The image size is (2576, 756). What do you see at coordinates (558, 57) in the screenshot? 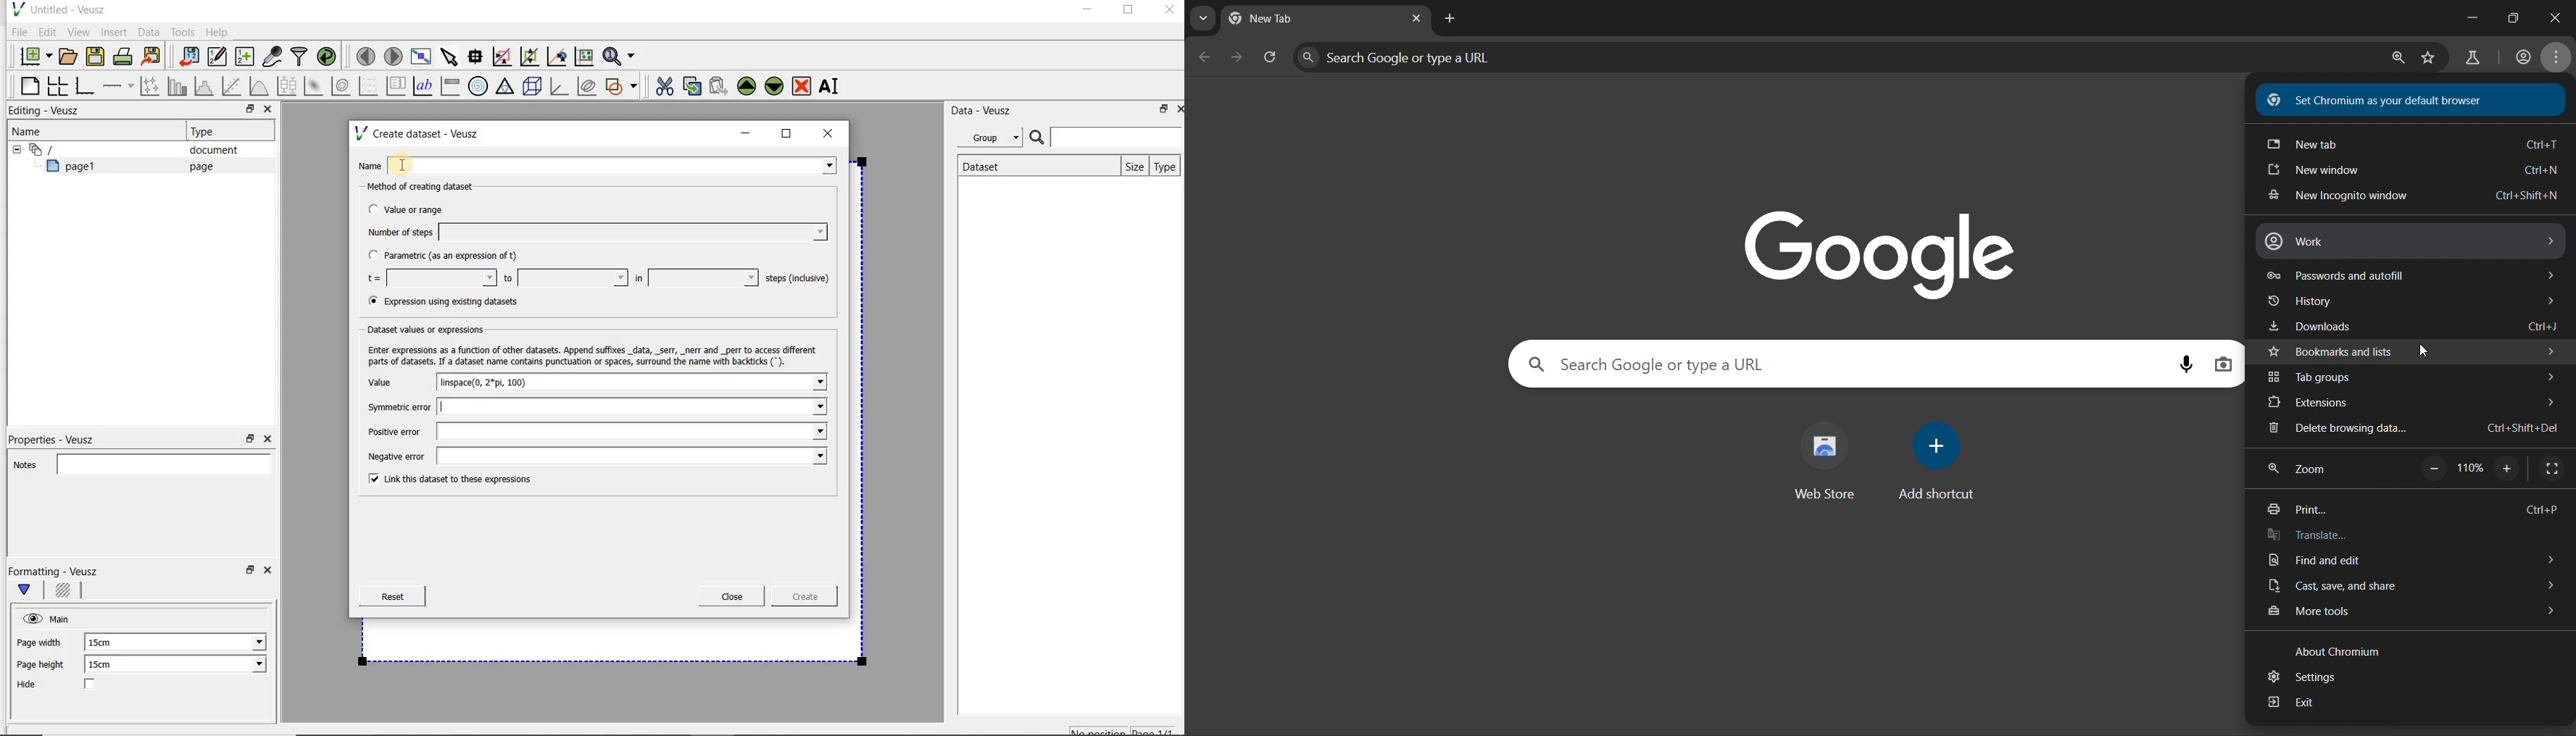
I see `click to recenter graph axes` at bounding box center [558, 57].